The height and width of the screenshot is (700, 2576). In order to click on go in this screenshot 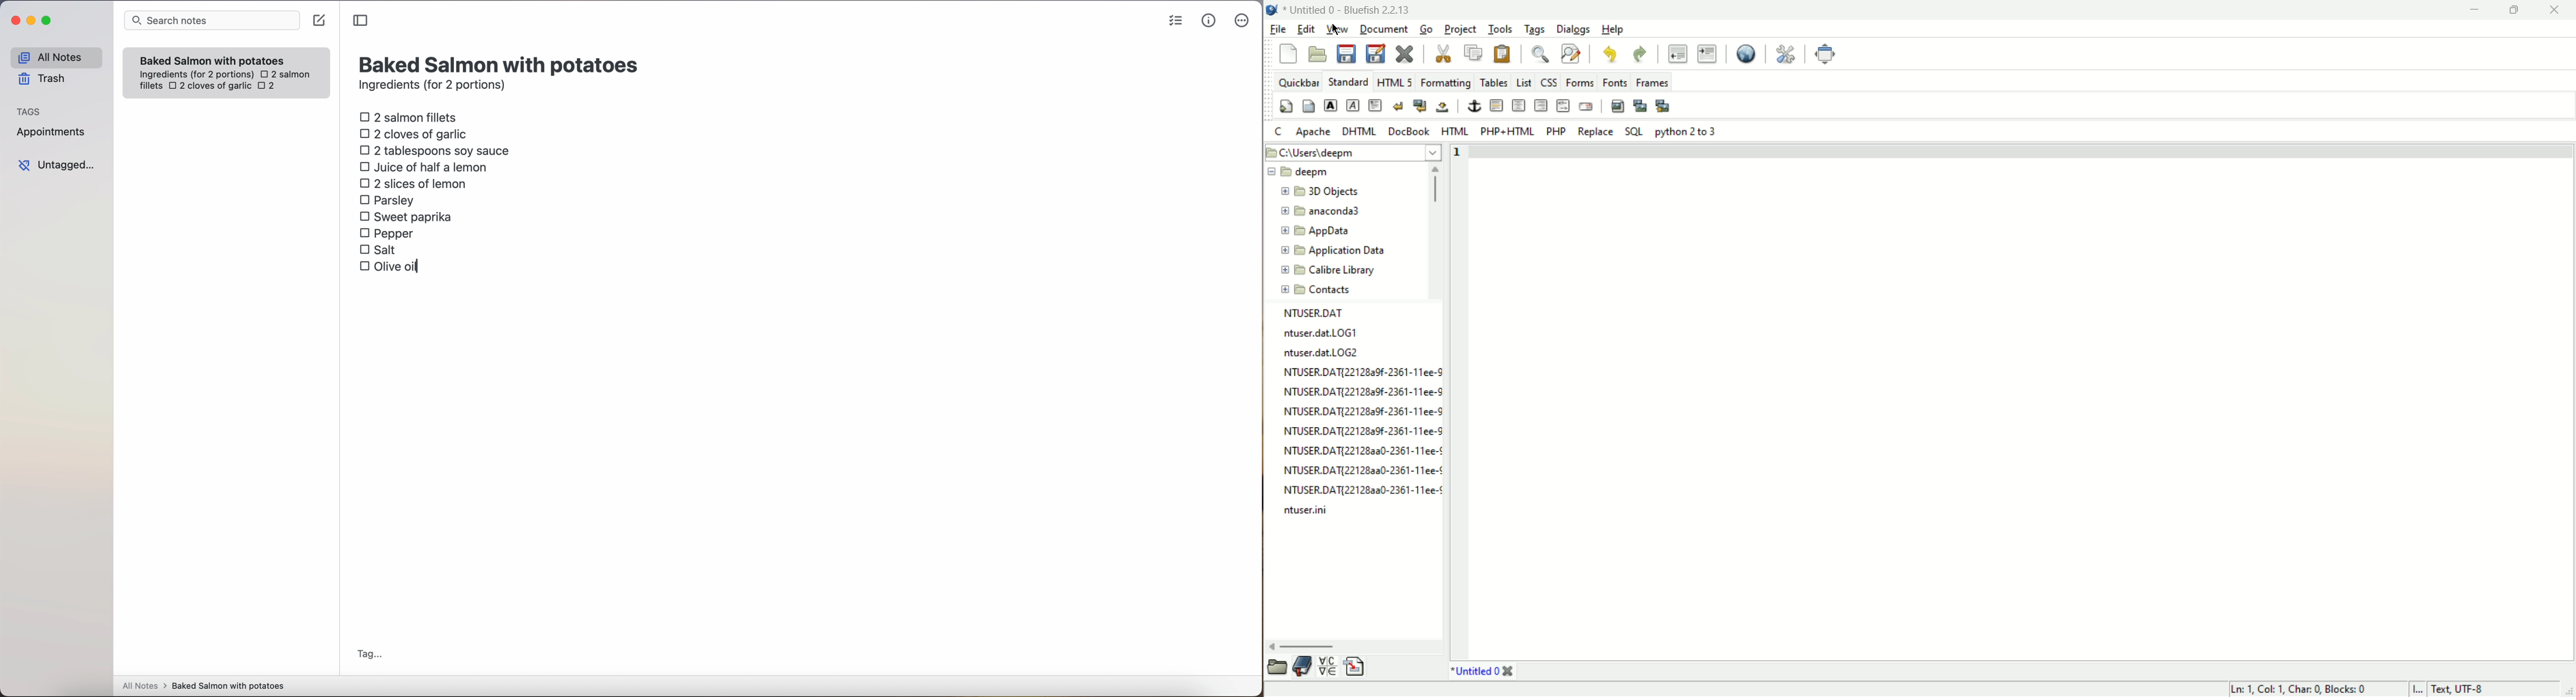, I will do `click(1425, 29)`.